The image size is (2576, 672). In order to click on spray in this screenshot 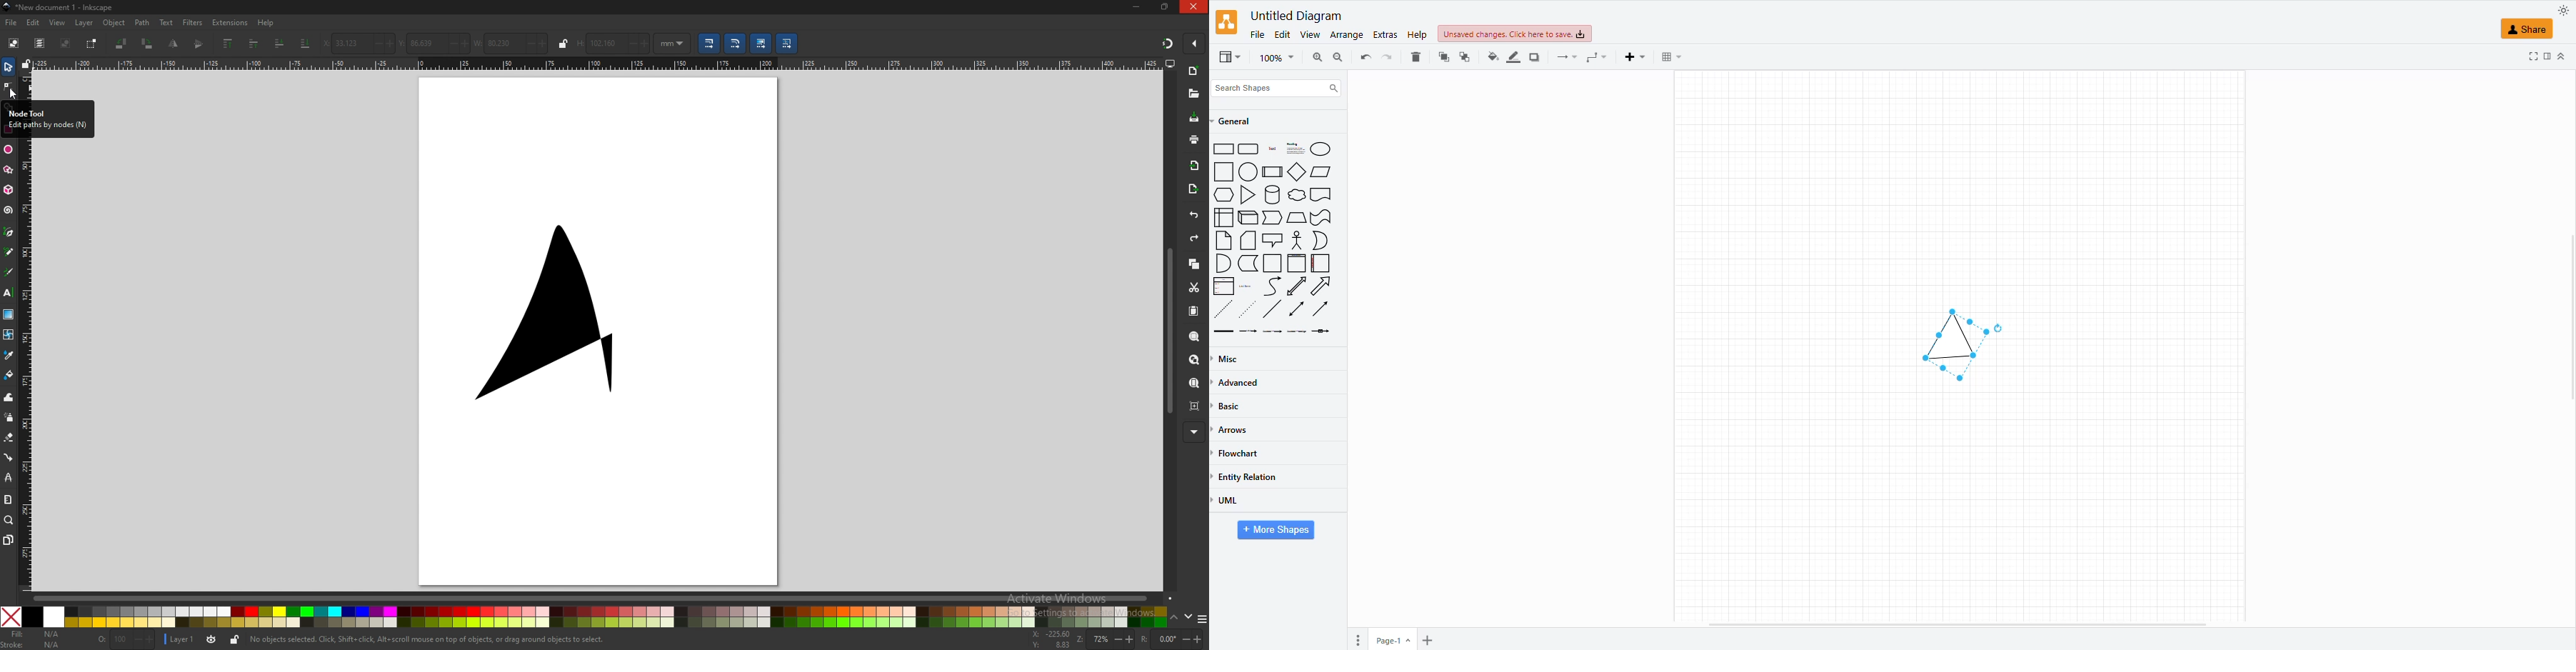, I will do `click(9, 417)`.